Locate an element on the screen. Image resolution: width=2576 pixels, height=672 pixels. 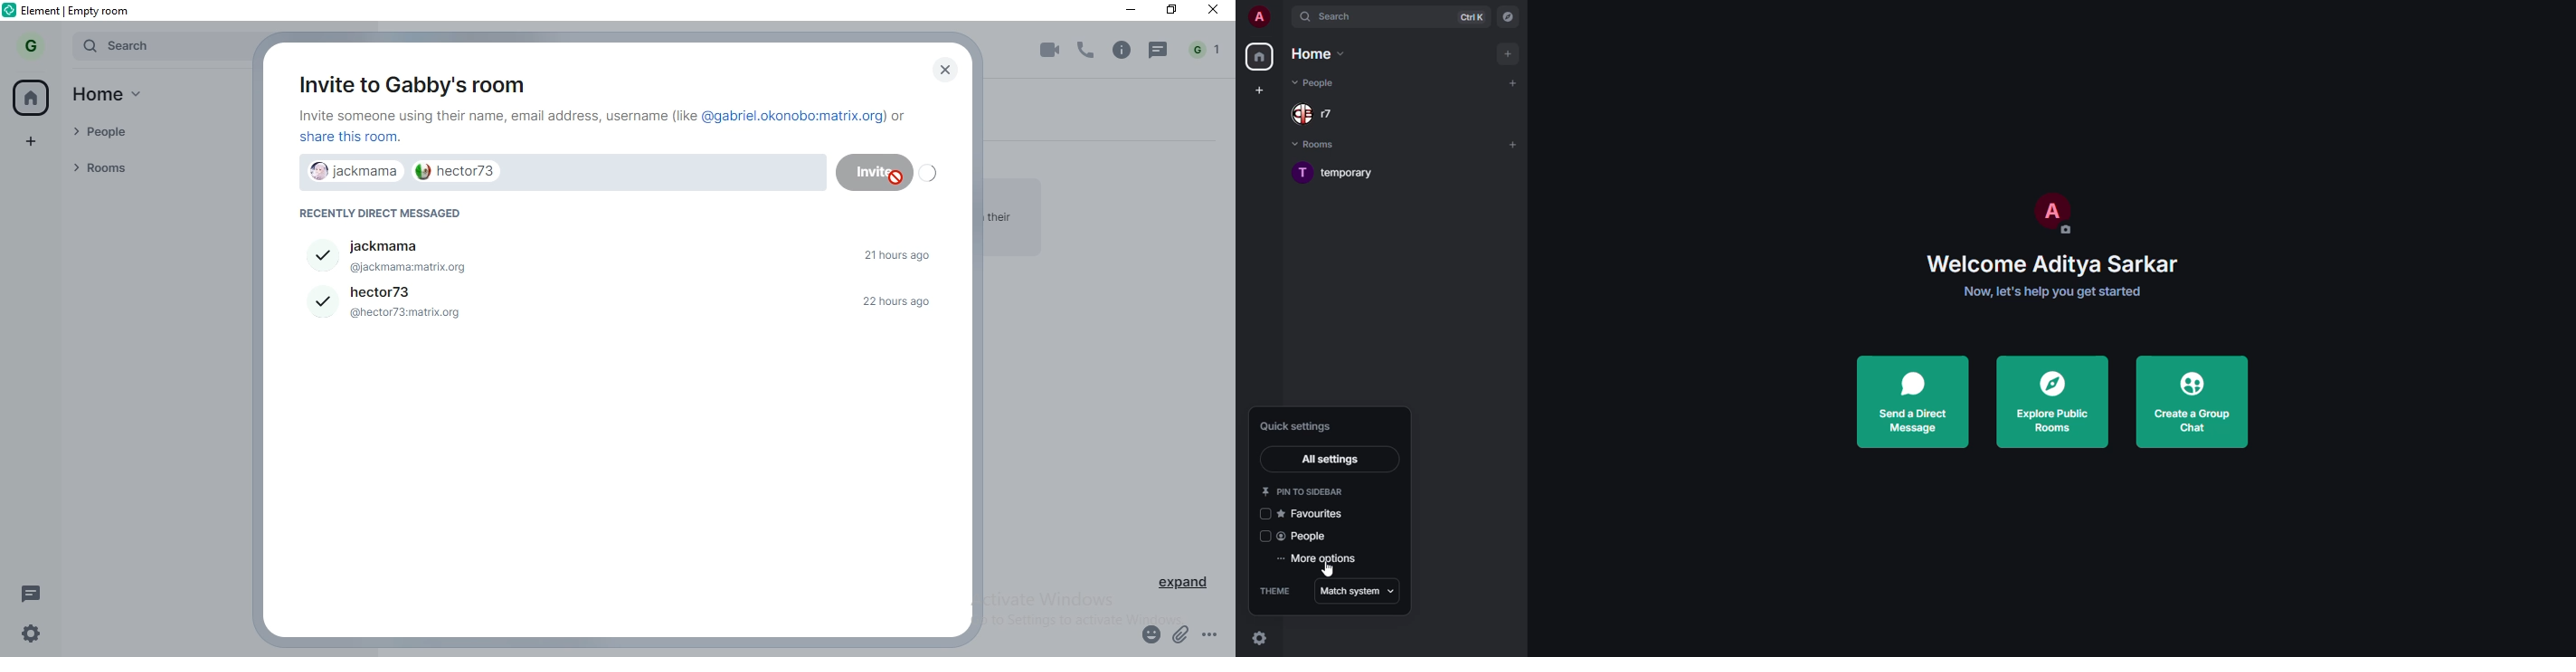
add is located at coordinates (1514, 141).